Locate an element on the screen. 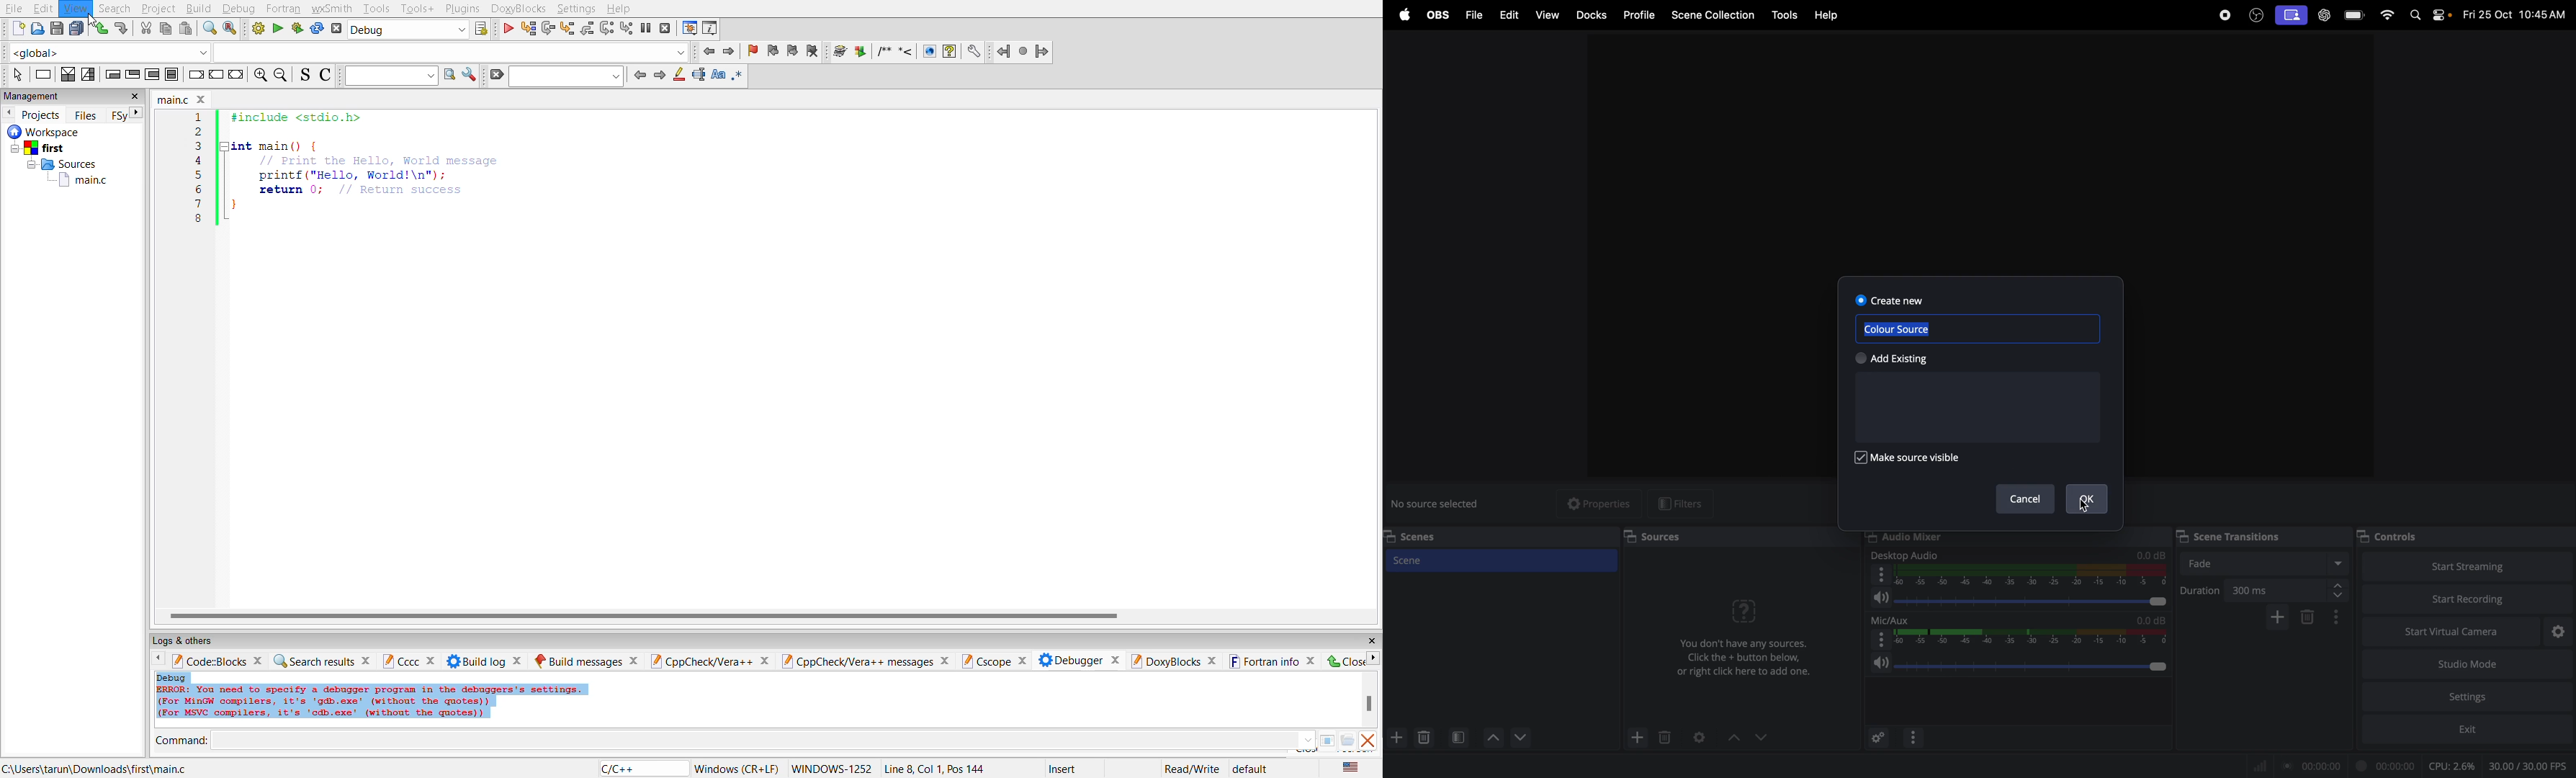 This screenshot has height=784, width=2576. screen record is located at coordinates (2292, 15).